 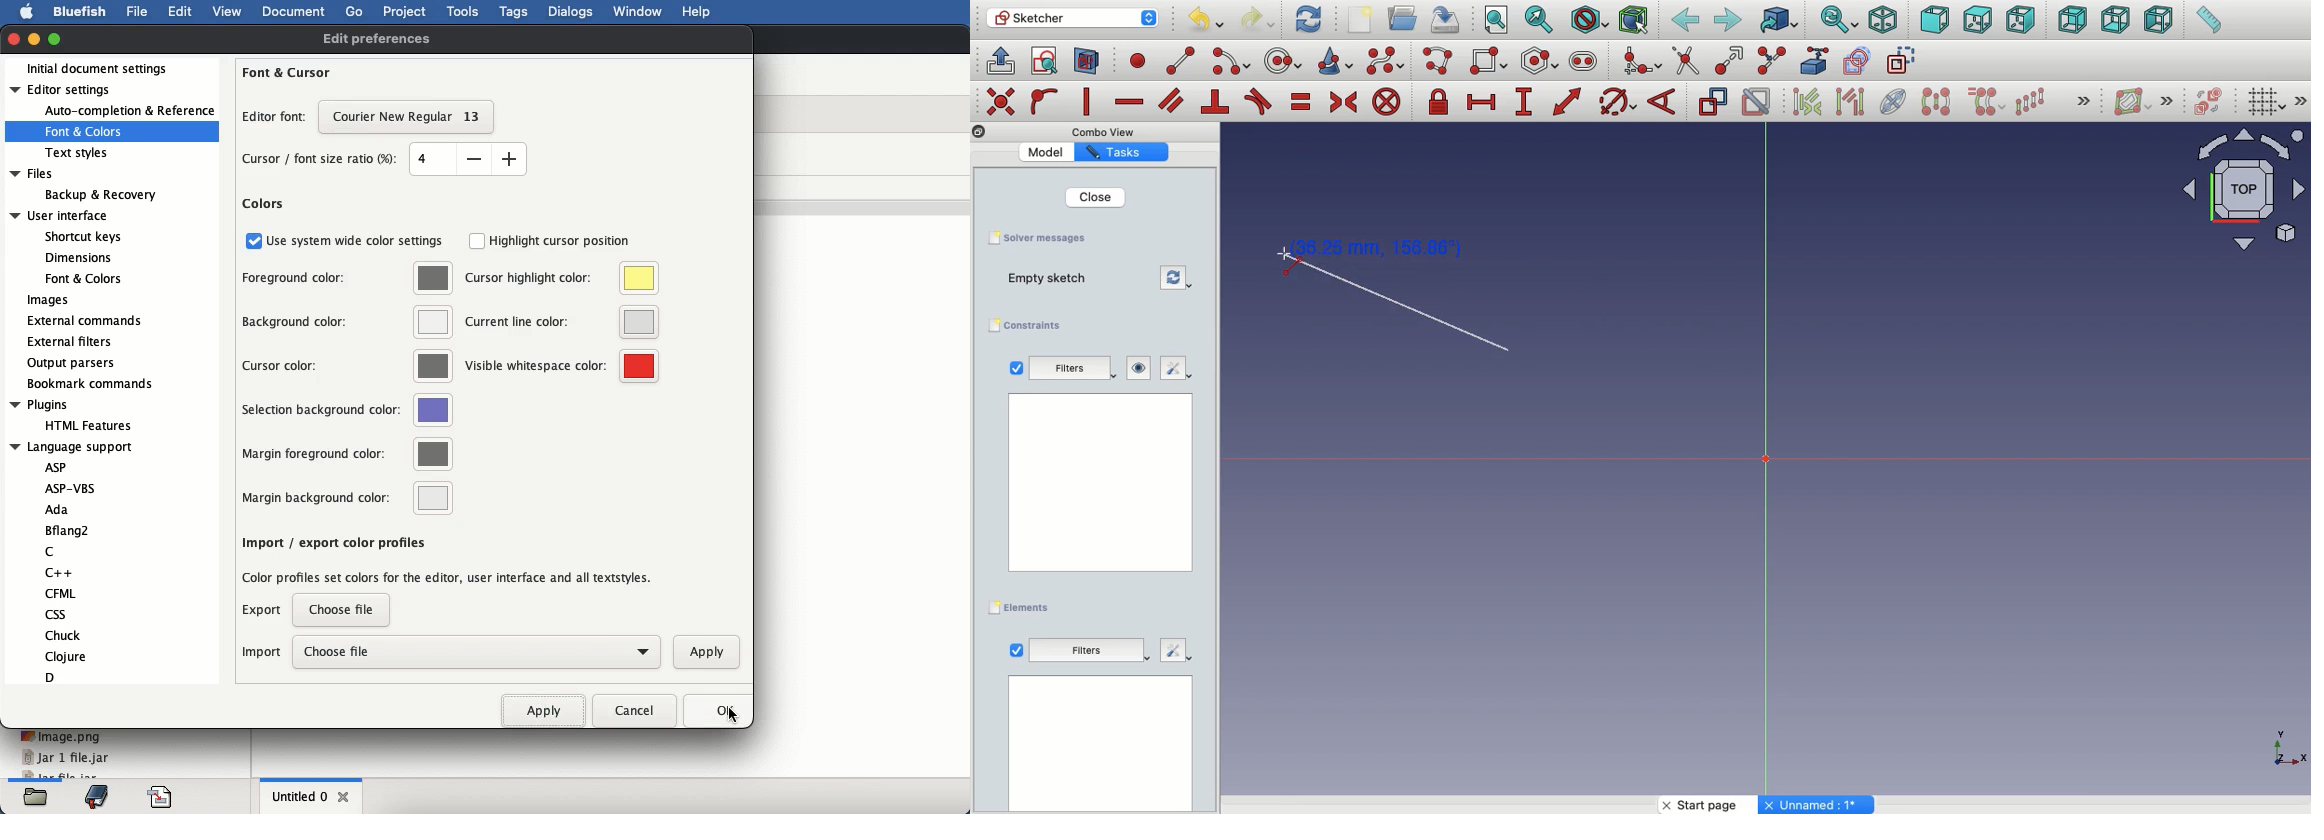 What do you see at coordinates (1976, 21) in the screenshot?
I see `Top` at bounding box center [1976, 21].